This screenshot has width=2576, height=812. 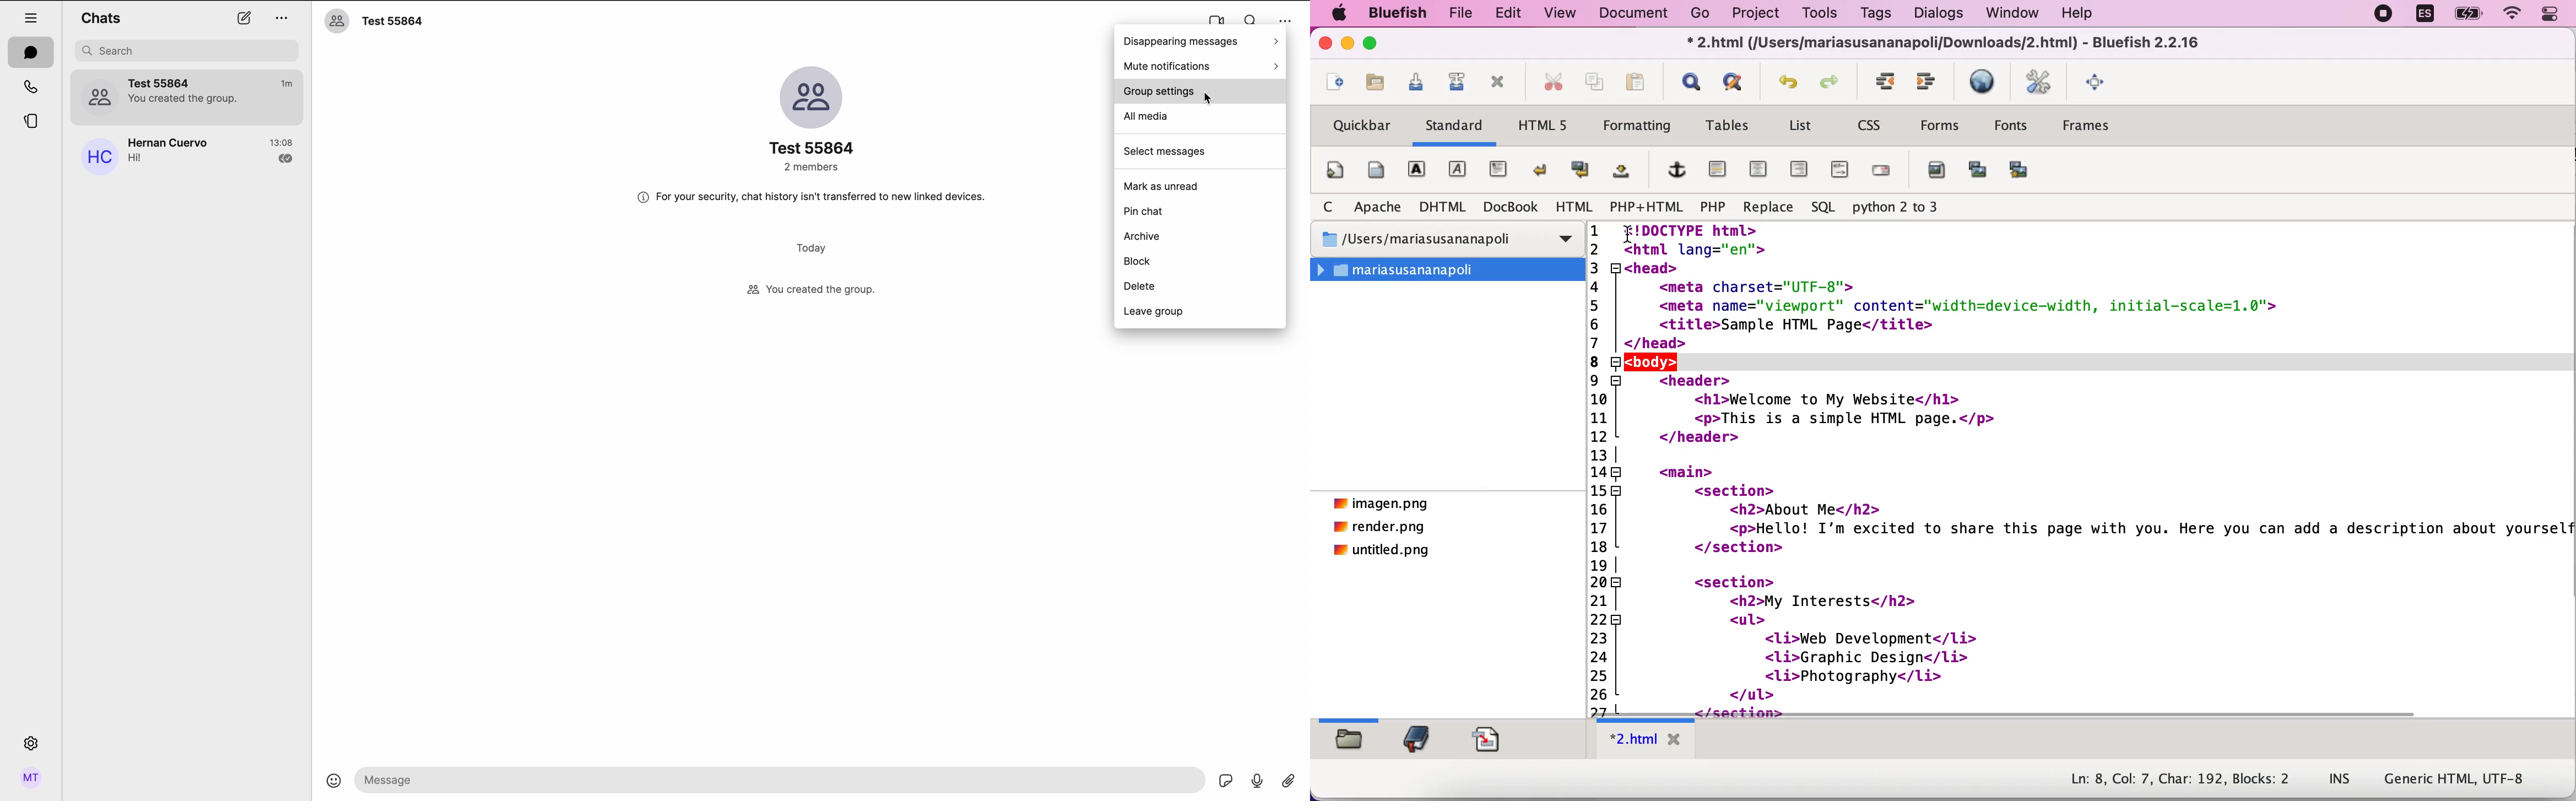 What do you see at coordinates (1799, 173) in the screenshot?
I see `right justify` at bounding box center [1799, 173].